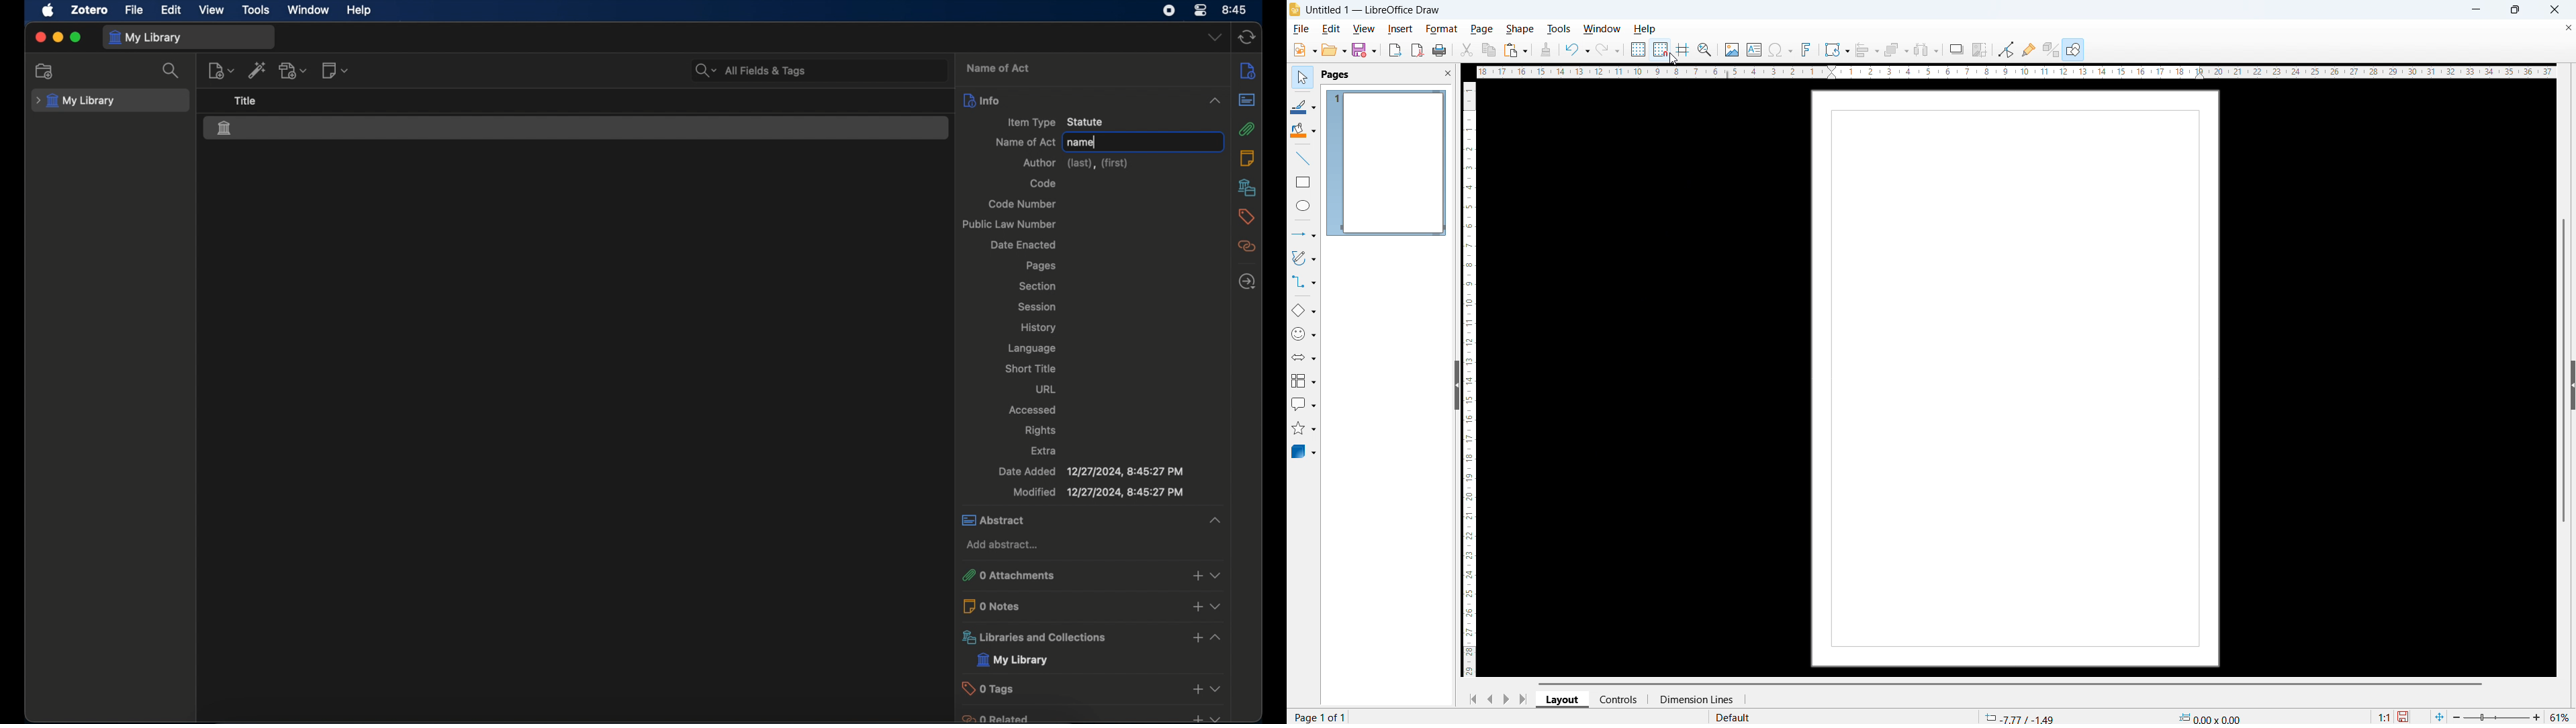 The width and height of the screenshot is (2576, 728). What do you see at coordinates (1732, 50) in the screenshot?
I see `Insert image ` at bounding box center [1732, 50].